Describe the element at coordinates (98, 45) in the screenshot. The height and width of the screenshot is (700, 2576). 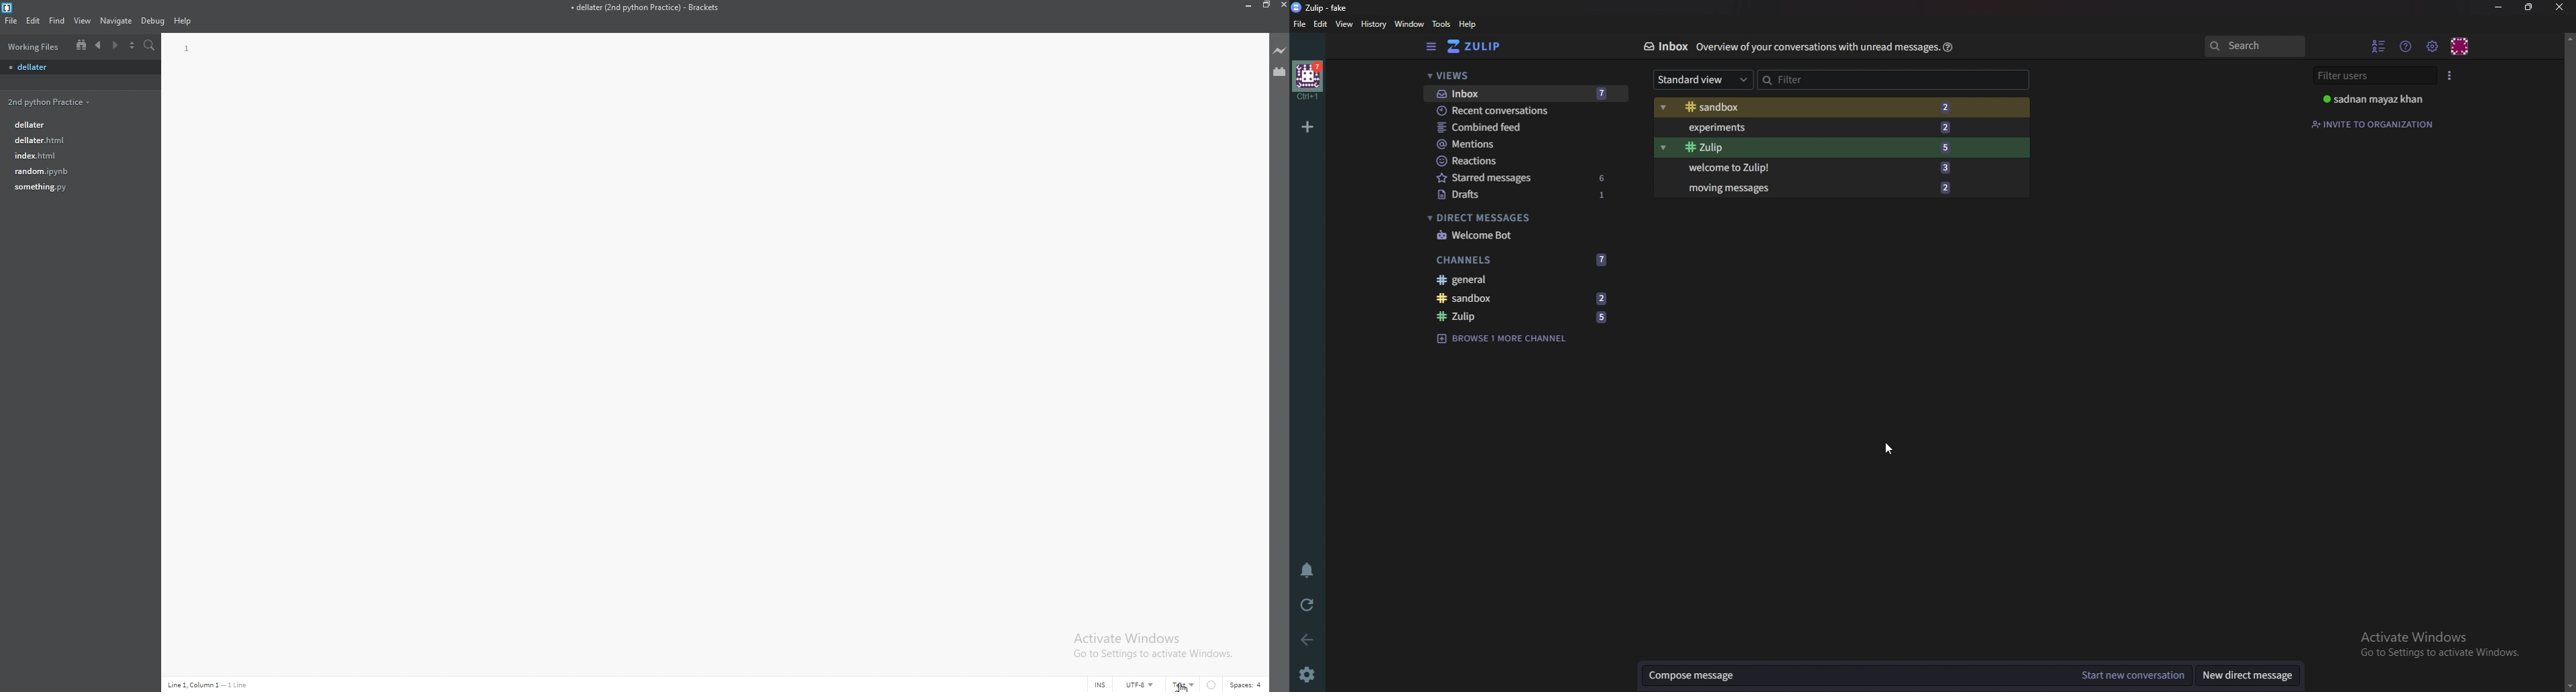
I see `previous` at that location.